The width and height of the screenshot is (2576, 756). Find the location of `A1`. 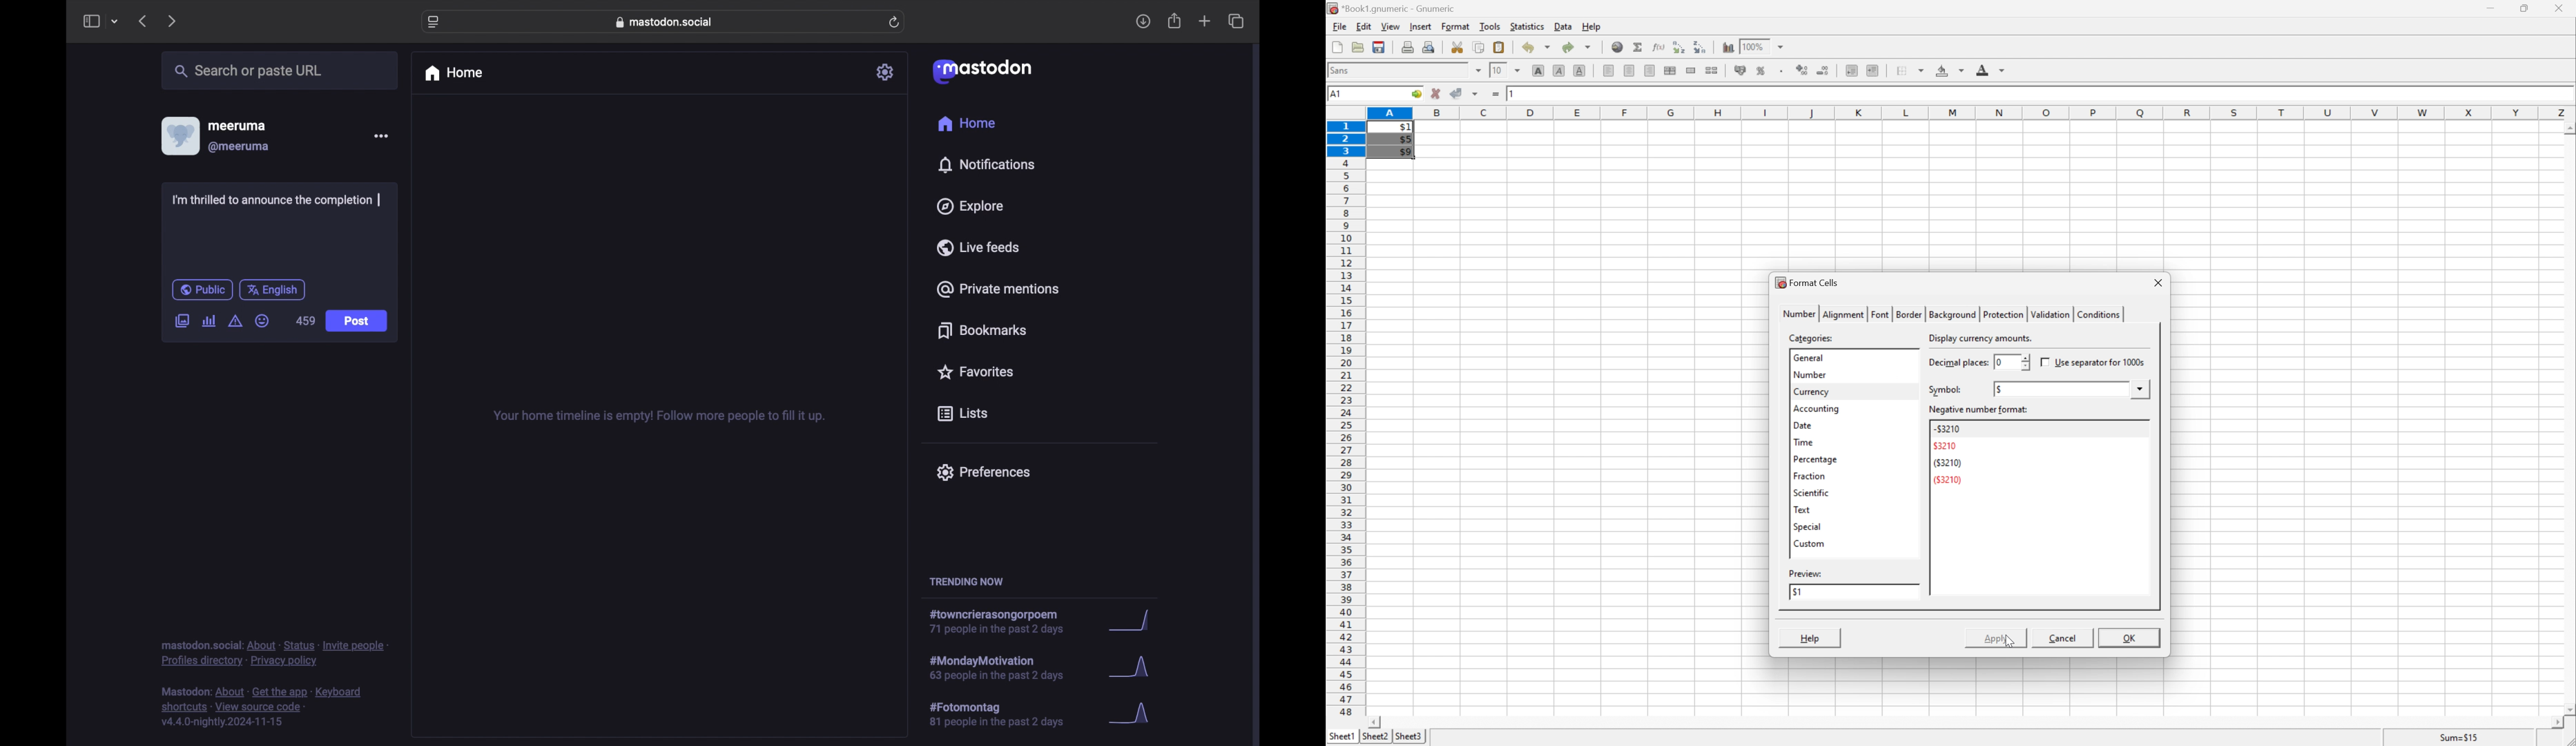

A1 is located at coordinates (1337, 94).